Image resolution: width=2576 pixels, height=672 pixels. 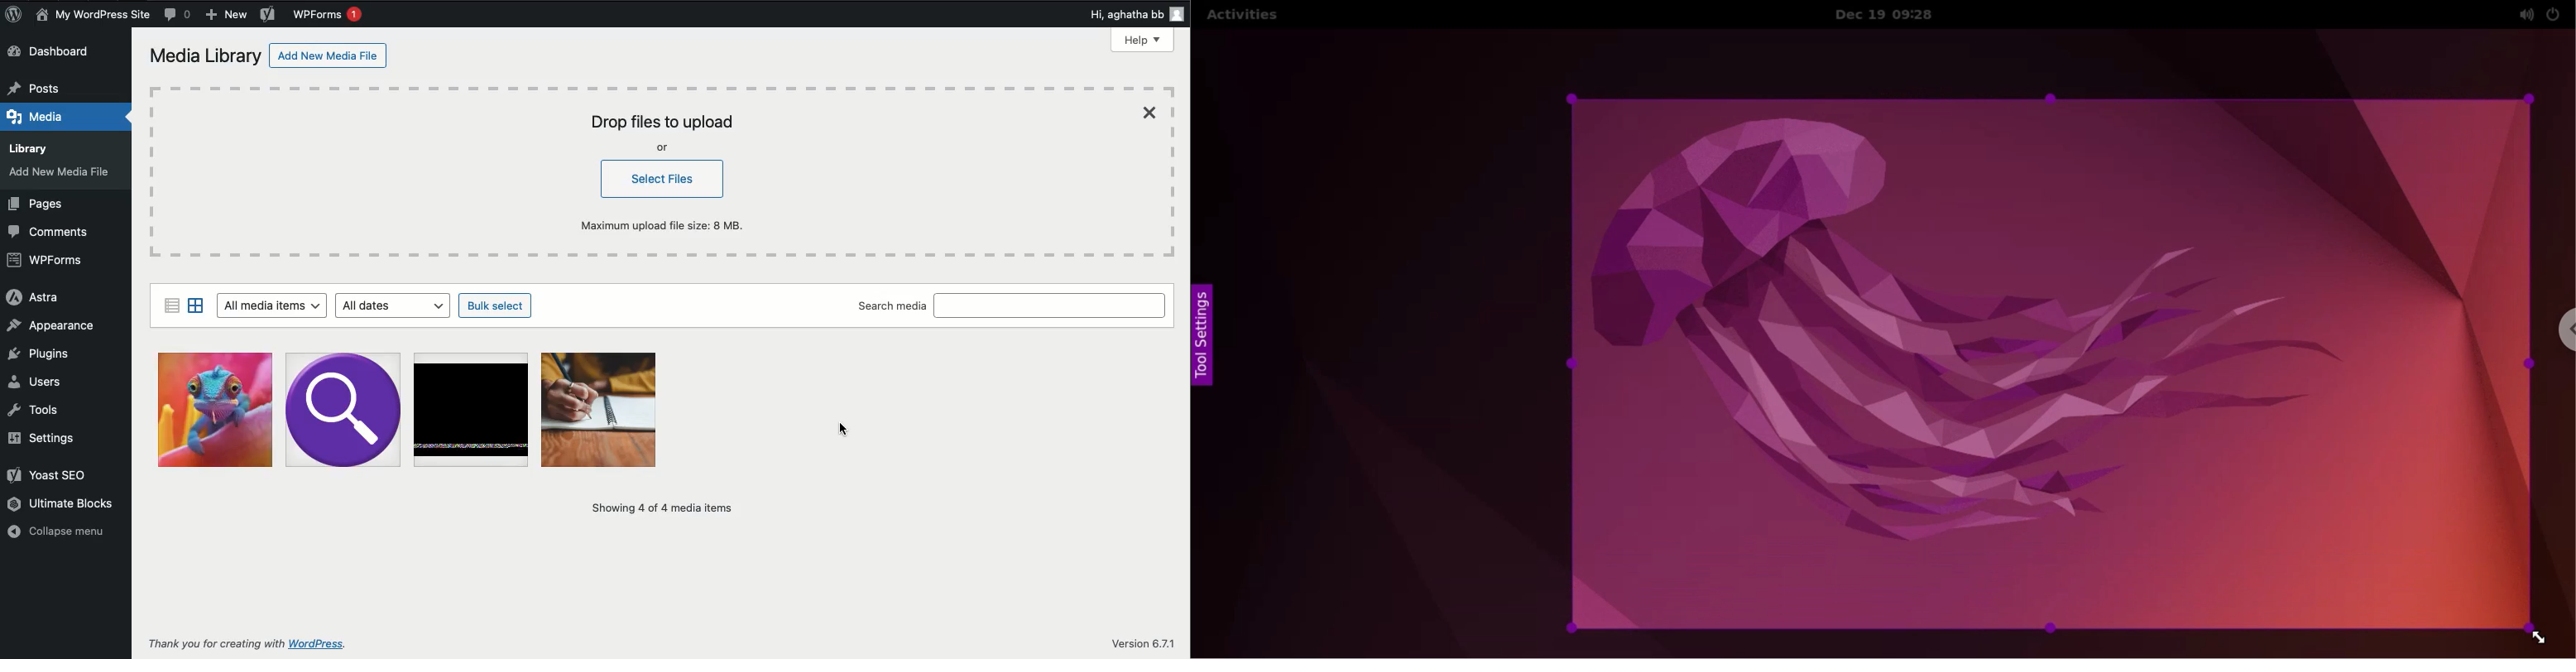 What do you see at coordinates (836, 428) in the screenshot?
I see `Cursor` at bounding box center [836, 428].